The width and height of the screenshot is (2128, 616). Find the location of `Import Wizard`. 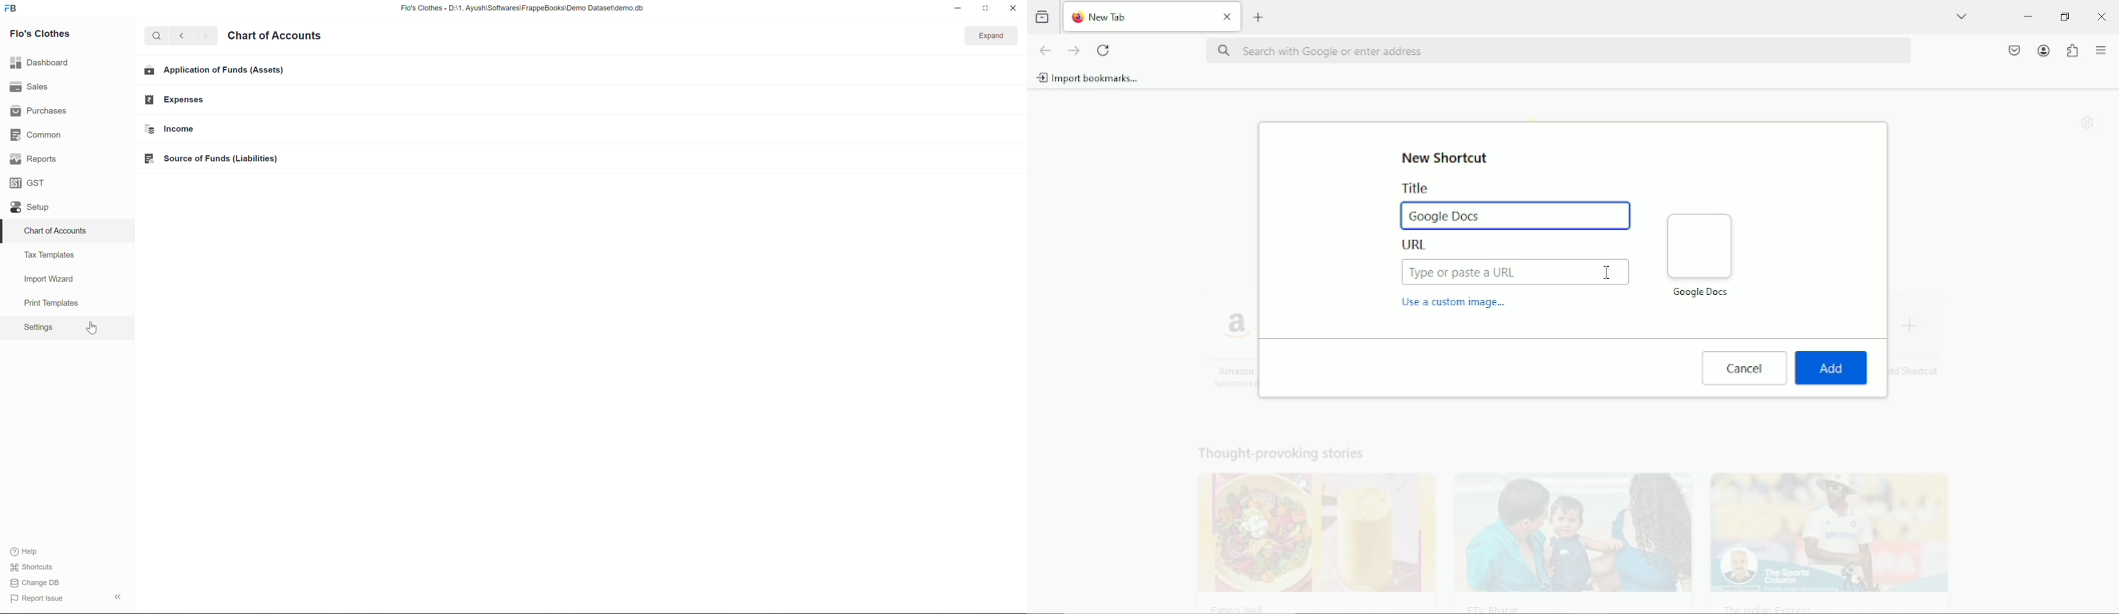

Import Wizard is located at coordinates (47, 280).